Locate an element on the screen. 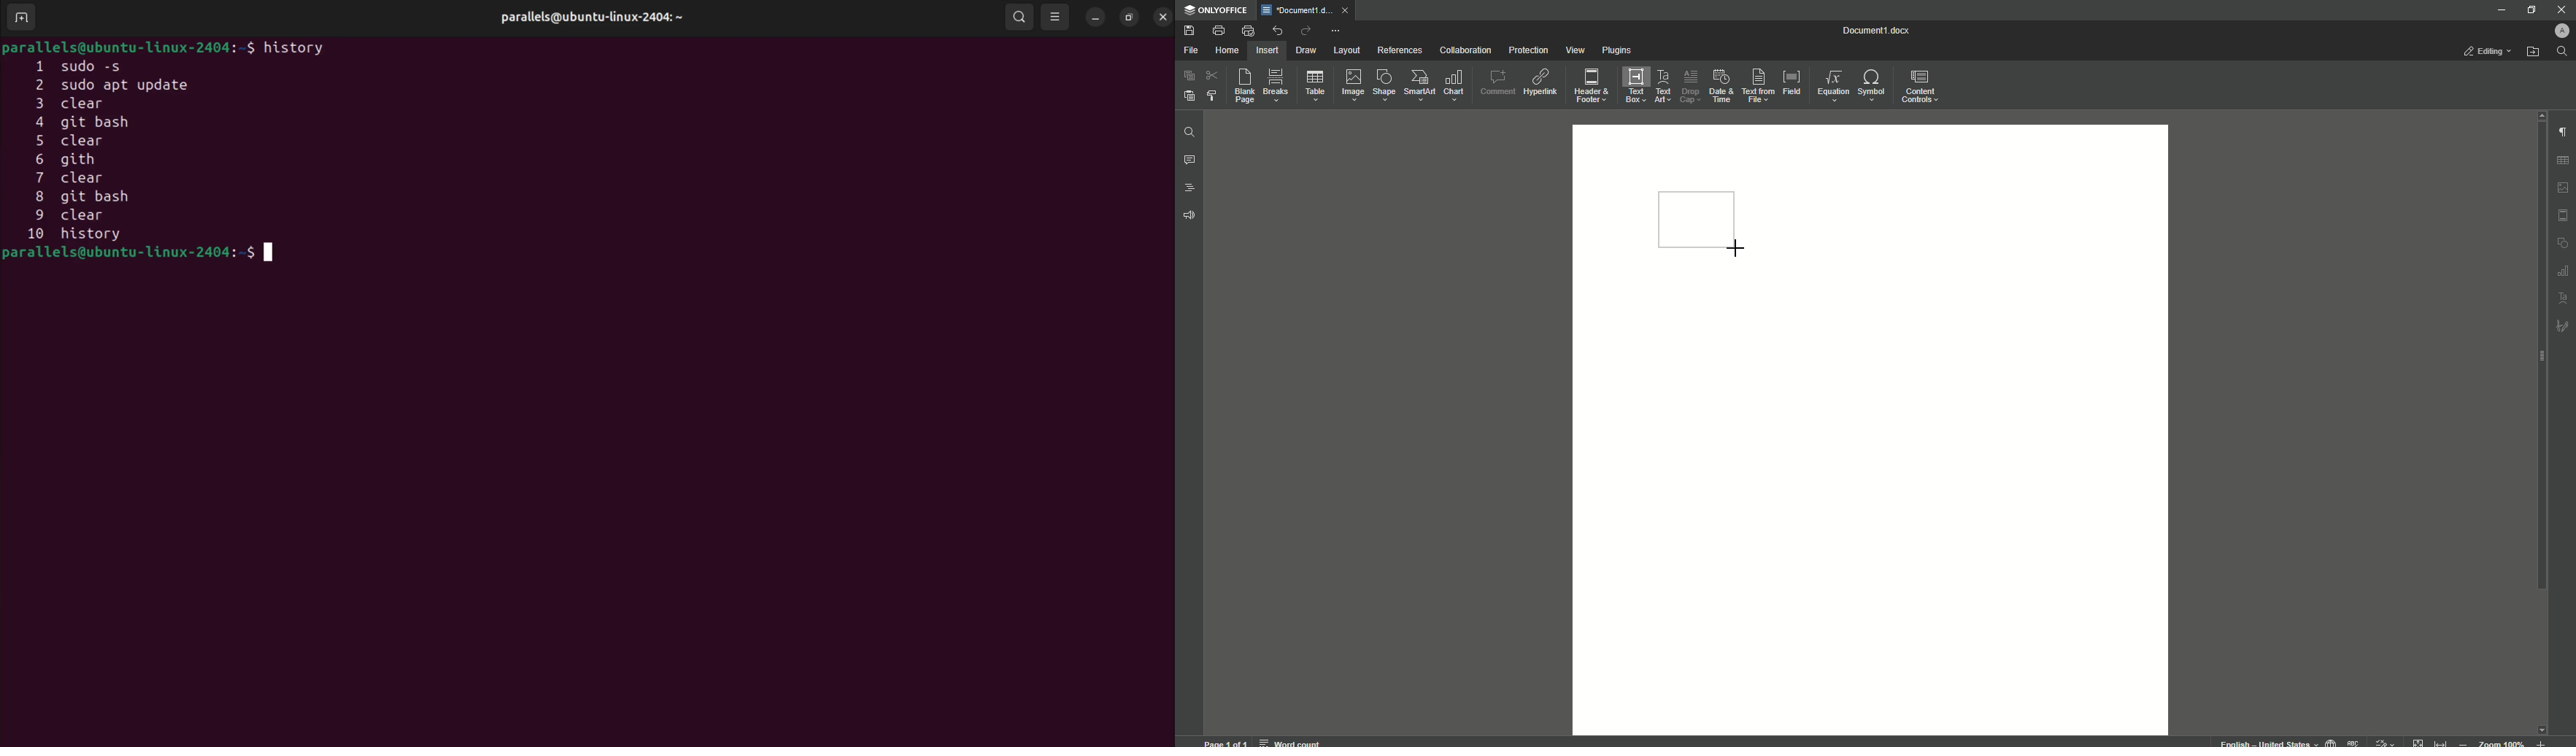 The height and width of the screenshot is (756, 2576). Editing is located at coordinates (2490, 51).